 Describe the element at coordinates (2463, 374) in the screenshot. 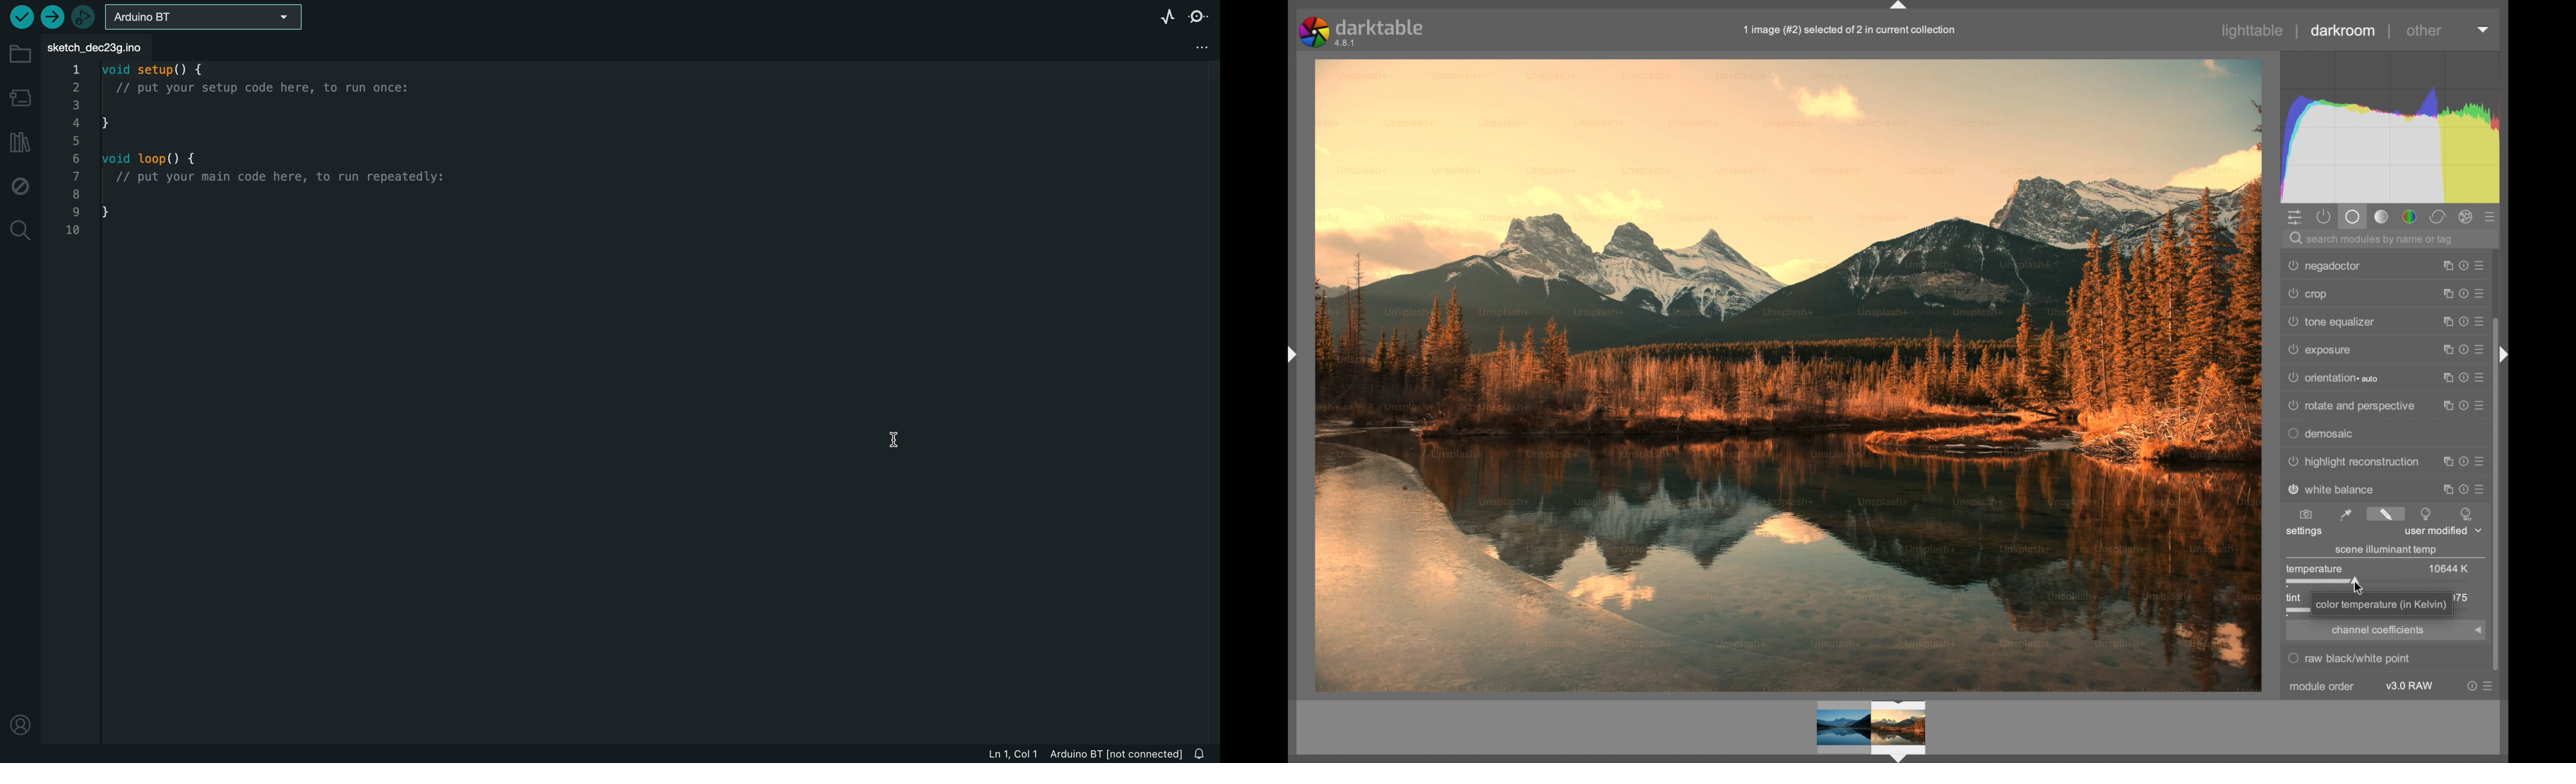

I see `reset parameters` at that location.